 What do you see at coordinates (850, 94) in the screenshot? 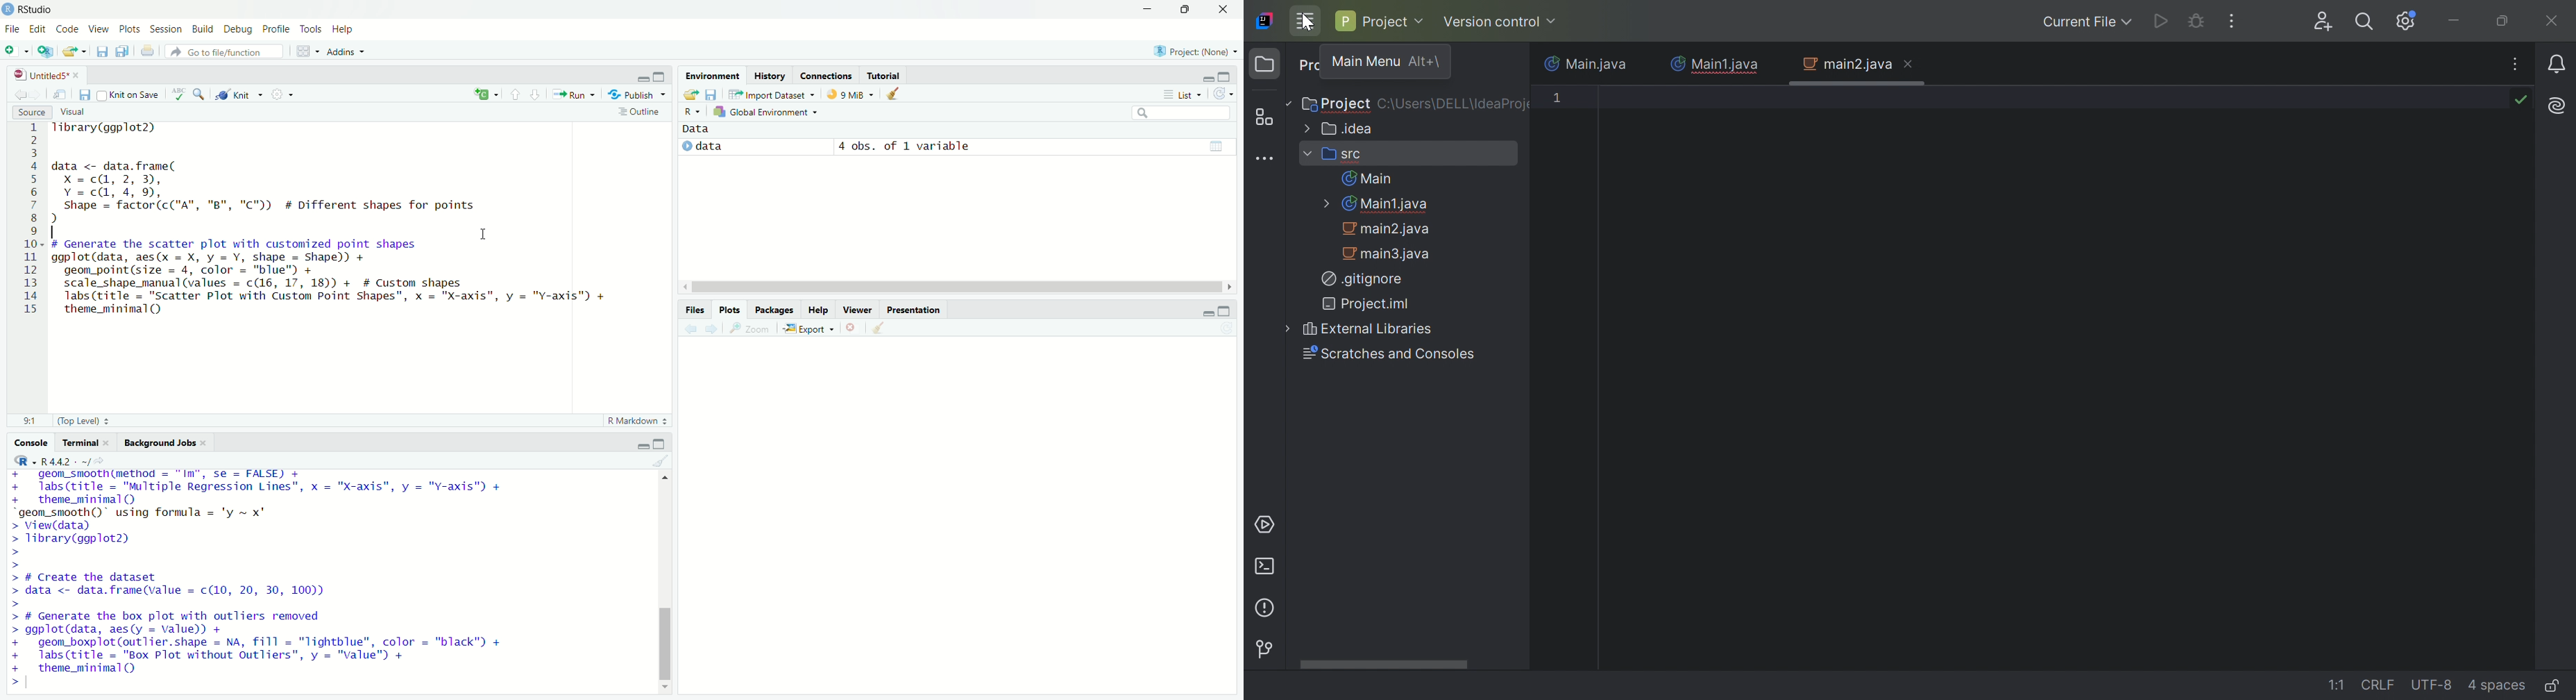
I see `9 MiB` at bounding box center [850, 94].